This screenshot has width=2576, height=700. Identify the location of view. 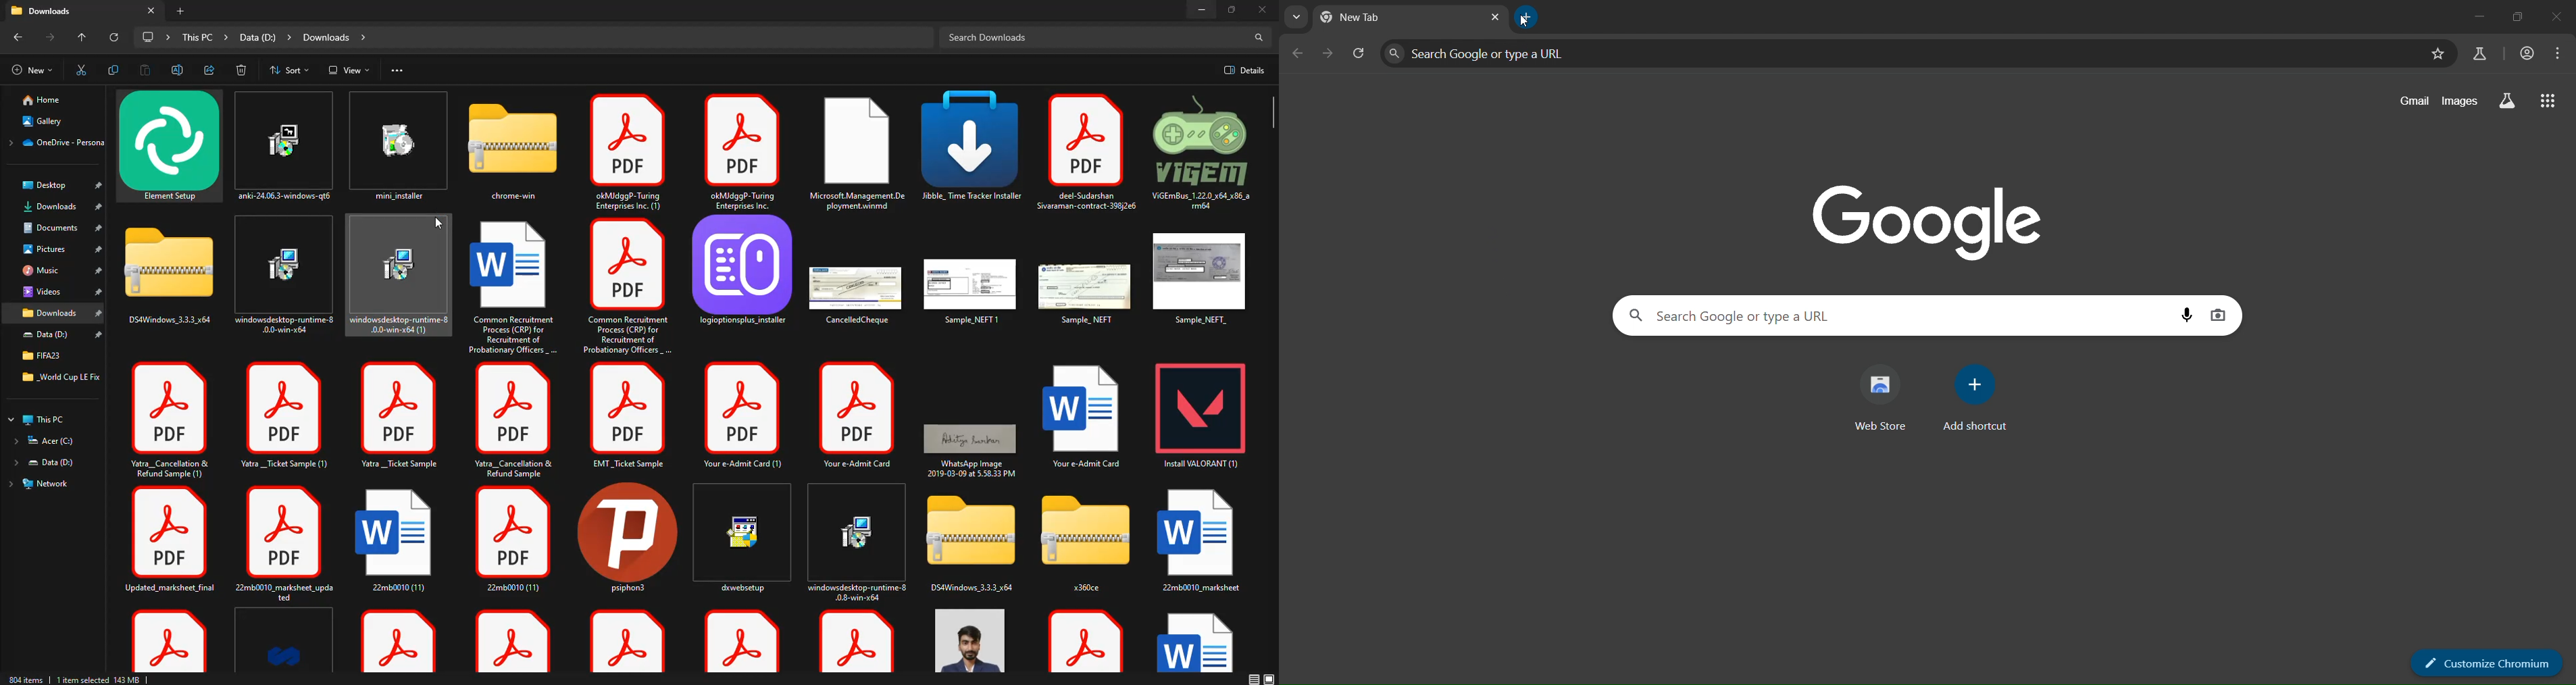
(346, 71).